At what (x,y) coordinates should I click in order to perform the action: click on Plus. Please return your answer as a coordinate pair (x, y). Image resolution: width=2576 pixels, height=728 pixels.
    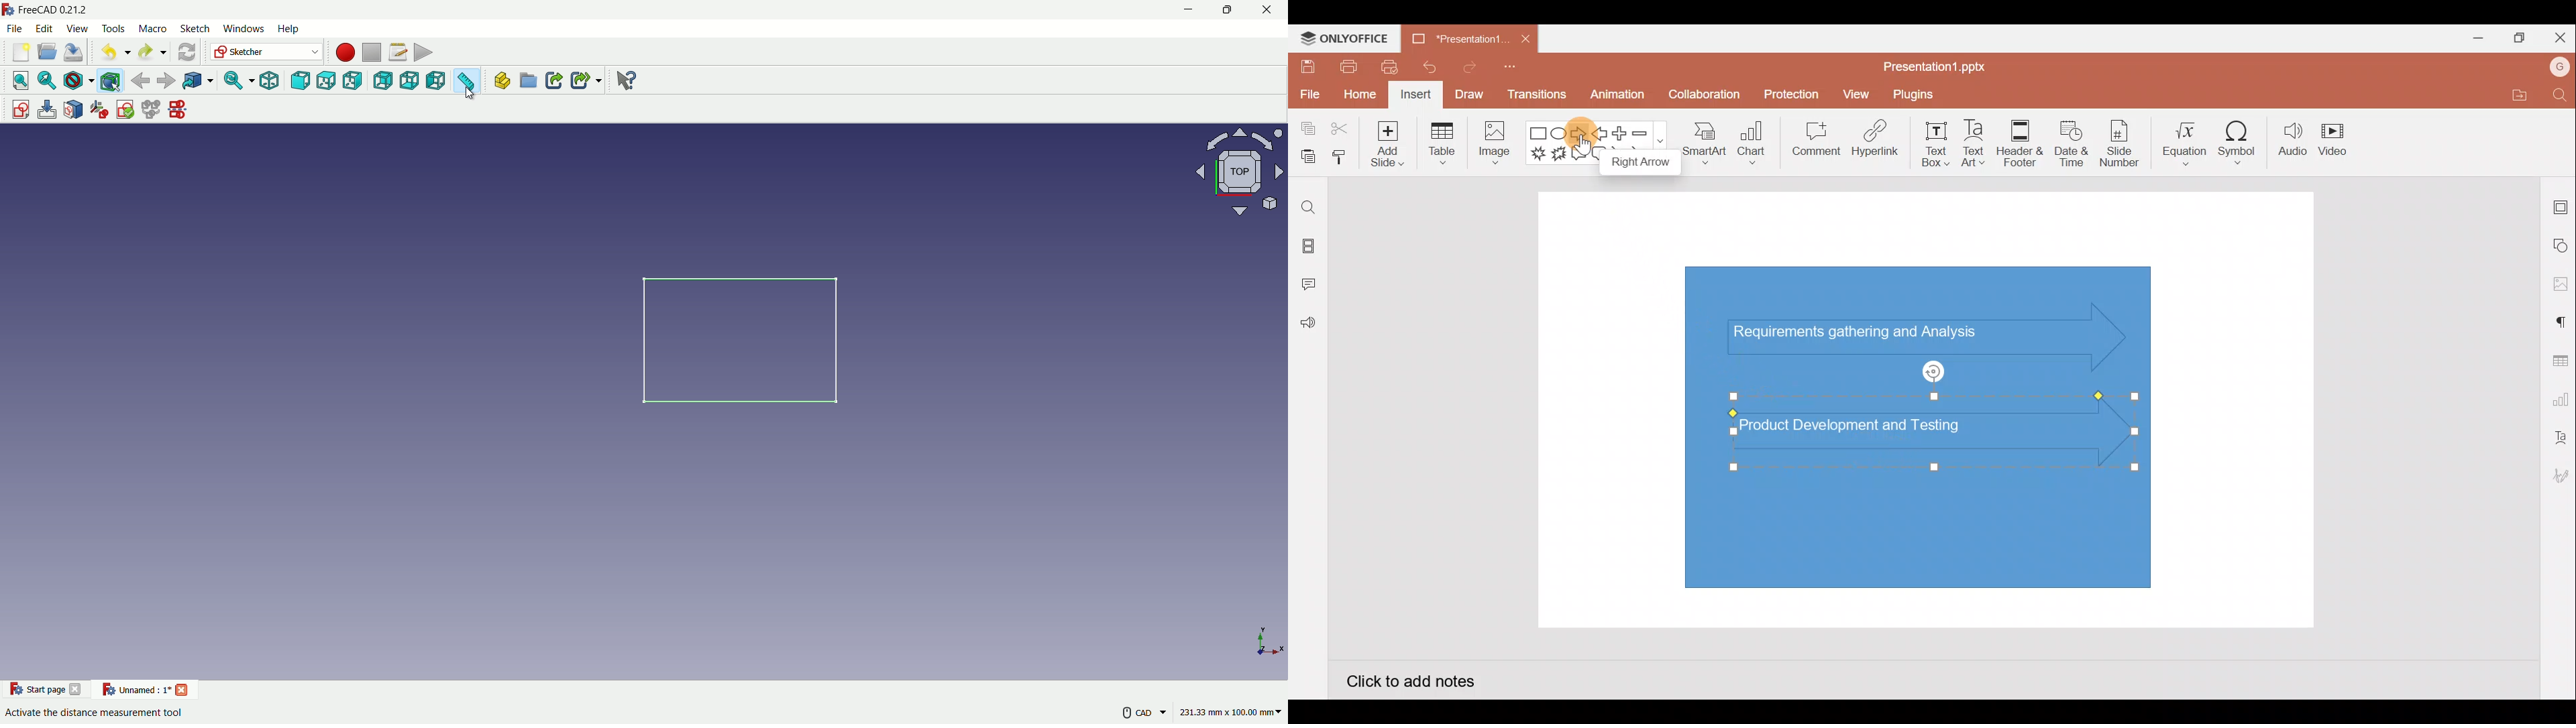
    Looking at the image, I should click on (1623, 133).